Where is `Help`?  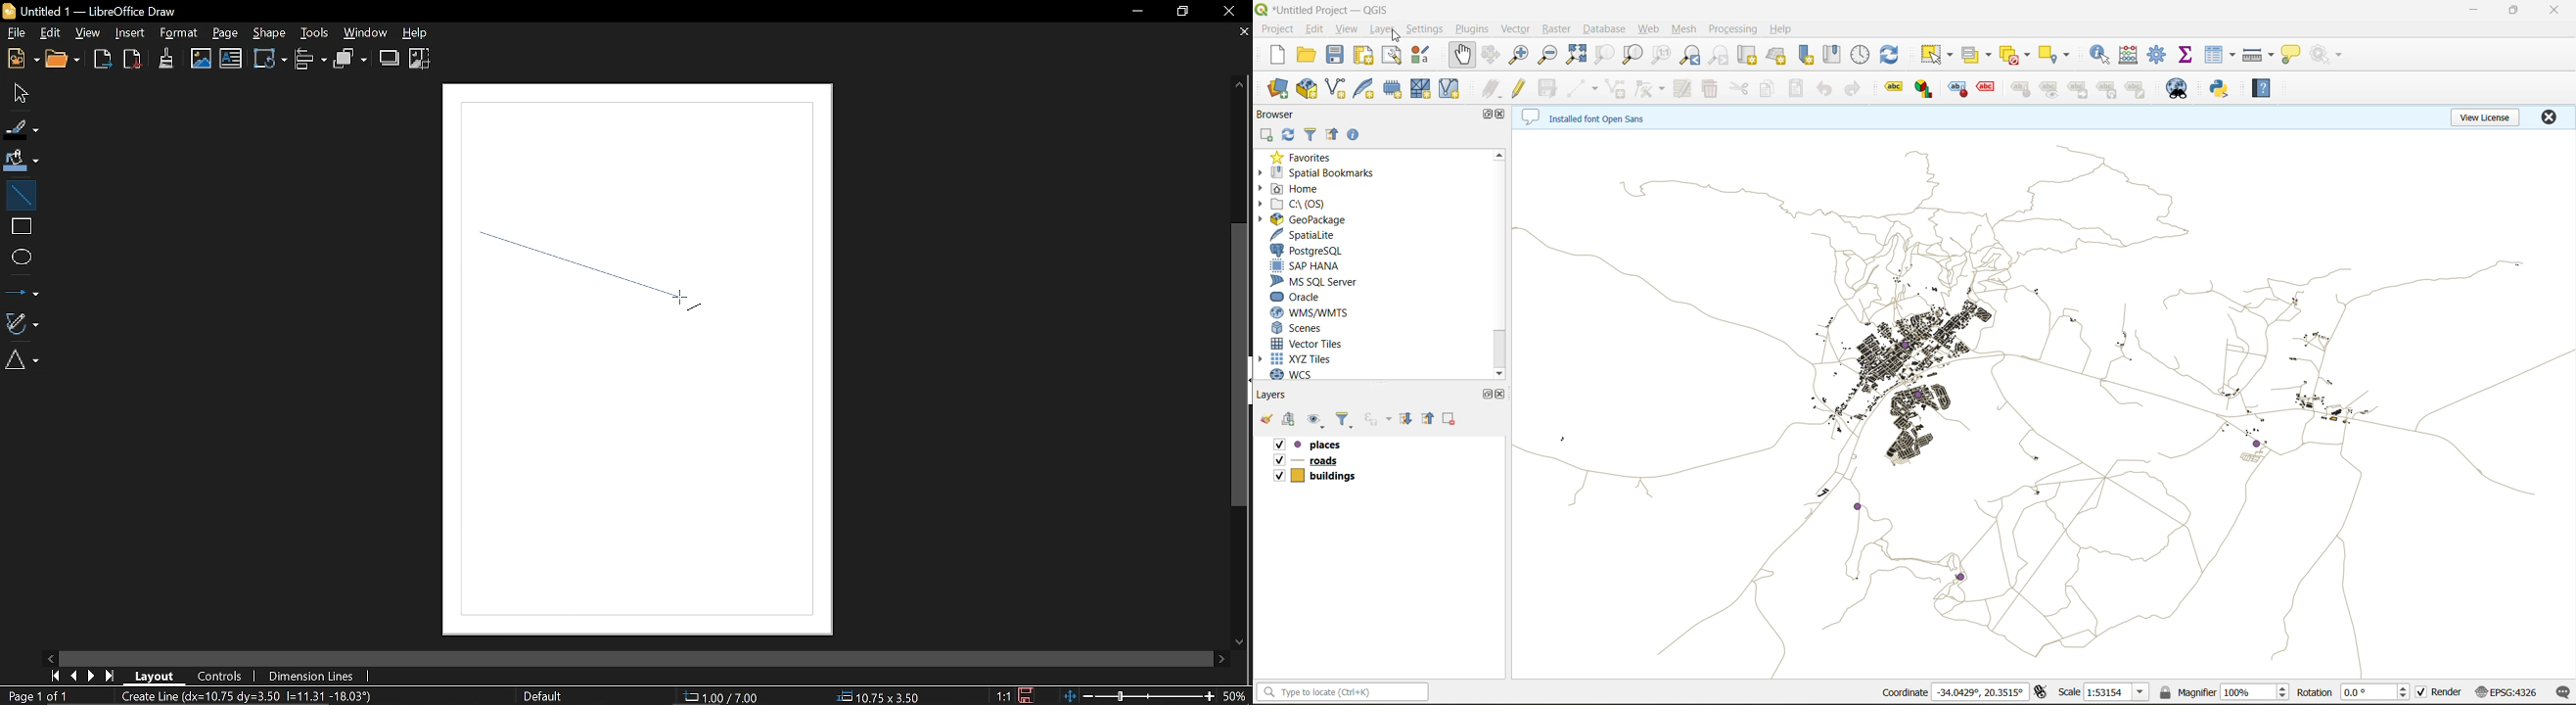 Help is located at coordinates (422, 34).